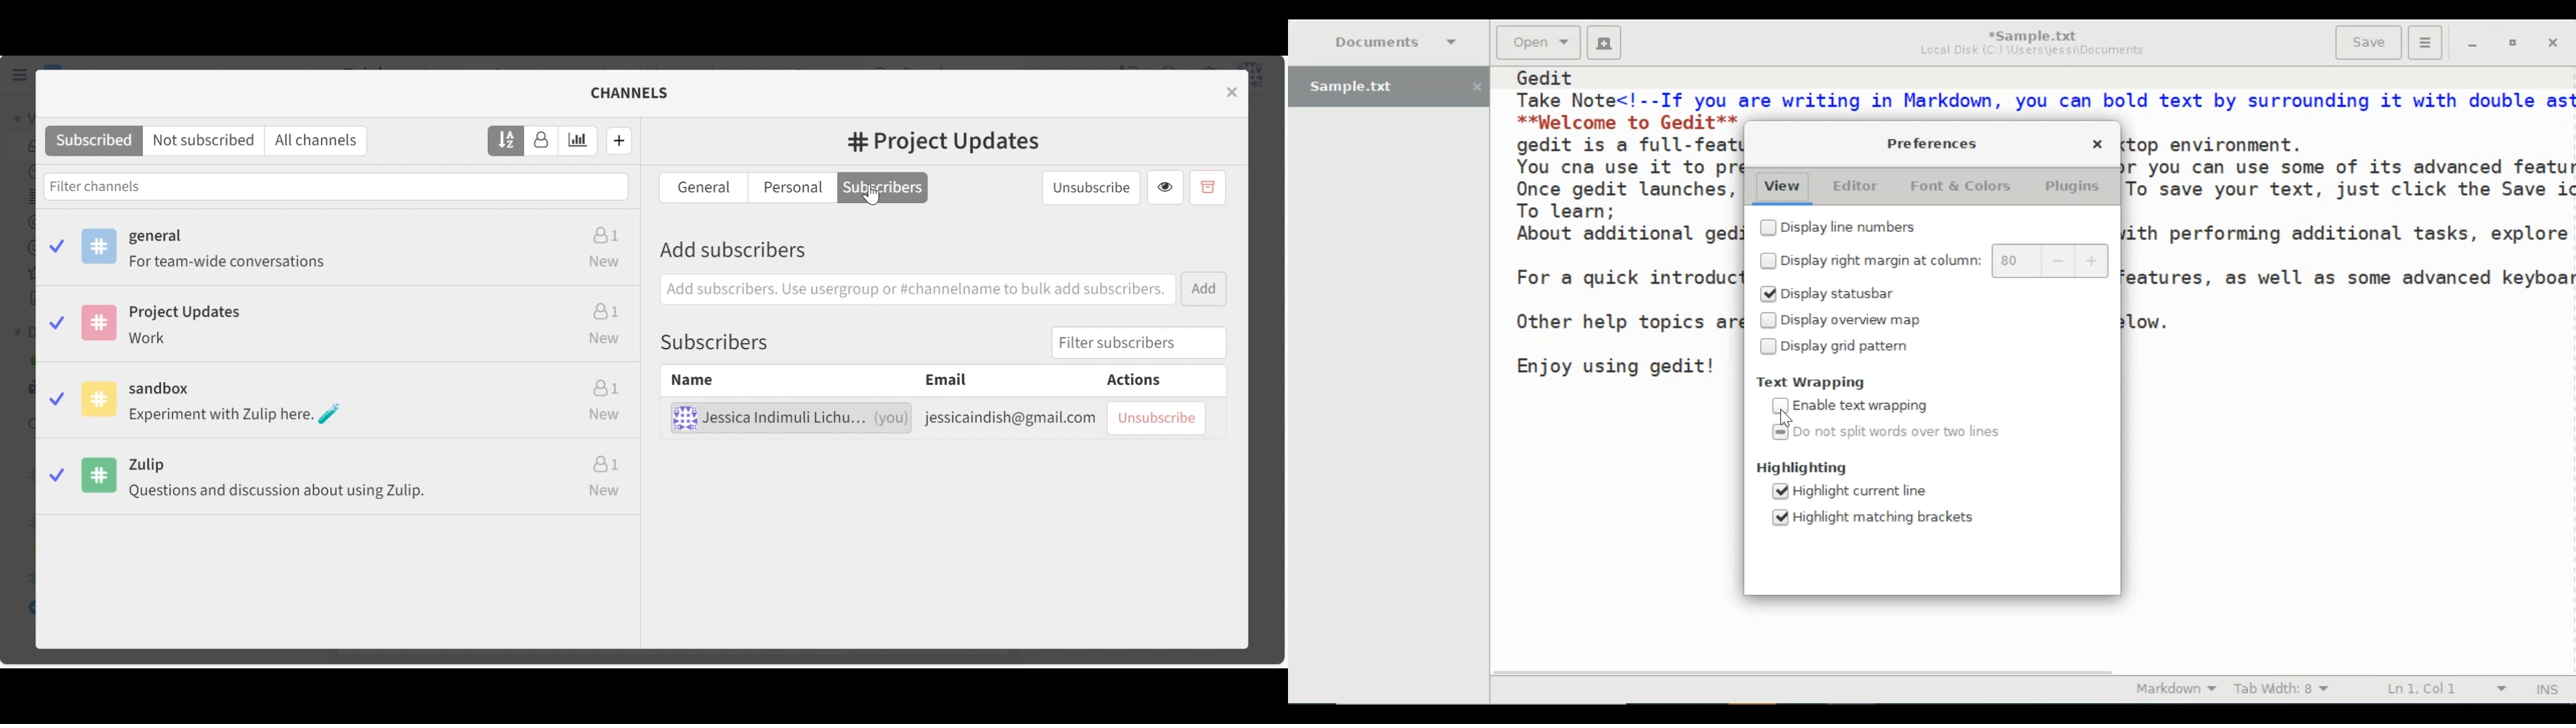 Image resolution: width=2576 pixels, height=728 pixels. What do you see at coordinates (1010, 381) in the screenshot?
I see `Email` at bounding box center [1010, 381].